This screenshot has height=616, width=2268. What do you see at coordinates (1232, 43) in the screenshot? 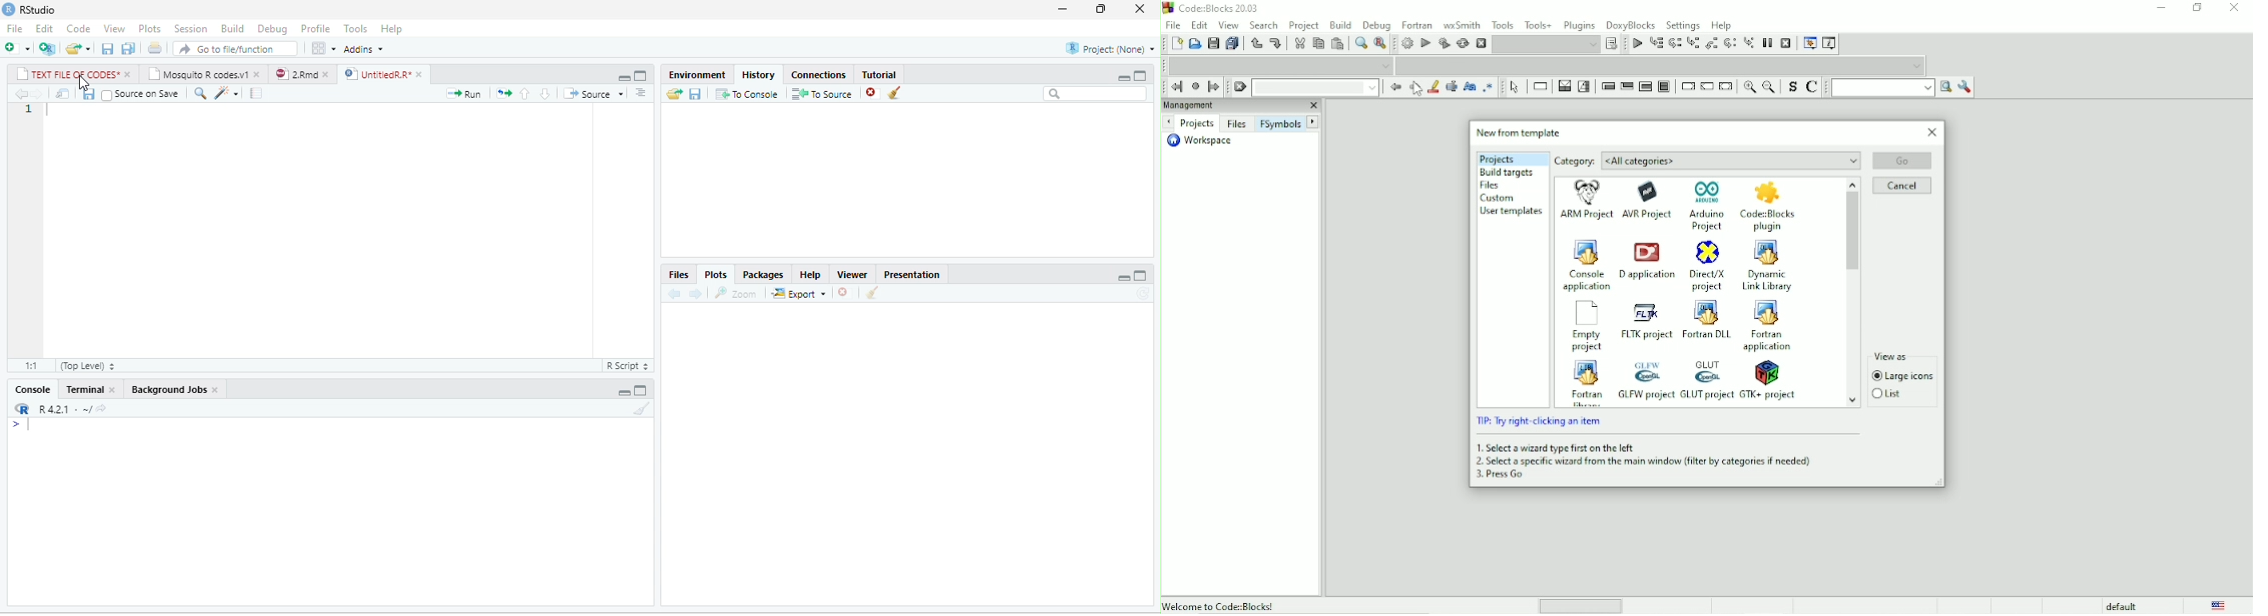
I see `Save everything` at bounding box center [1232, 43].